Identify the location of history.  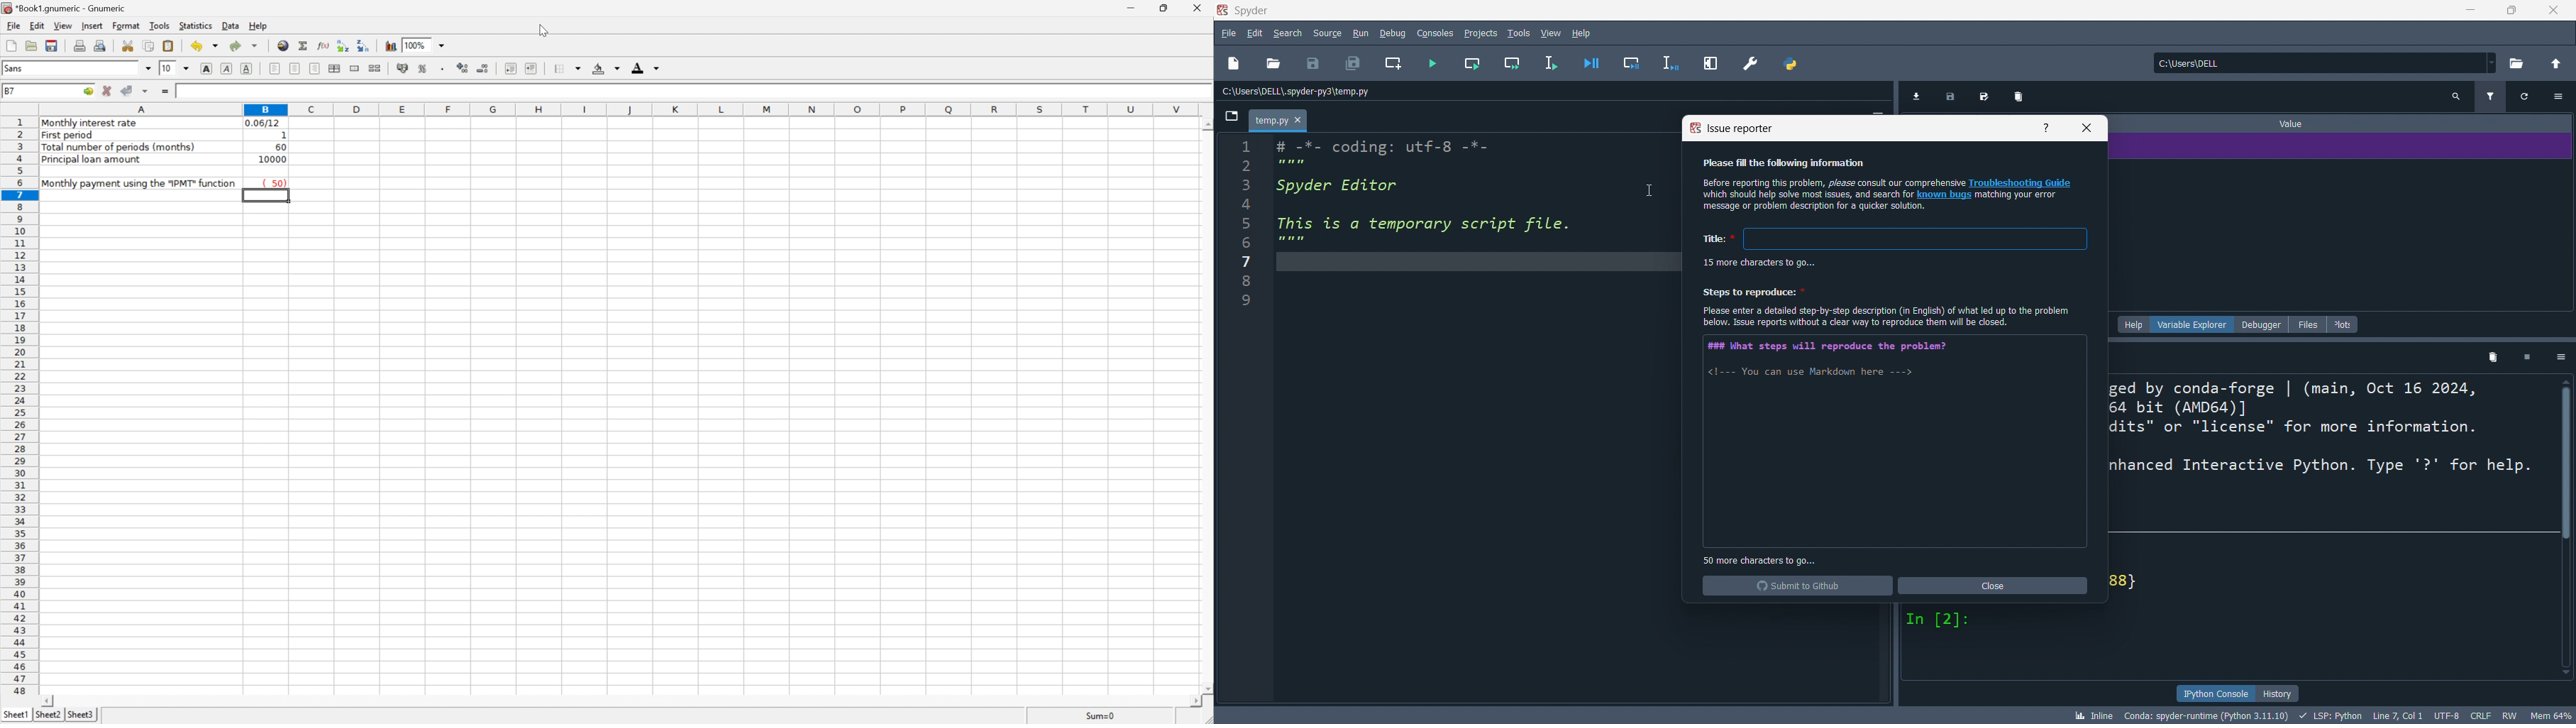
(2279, 693).